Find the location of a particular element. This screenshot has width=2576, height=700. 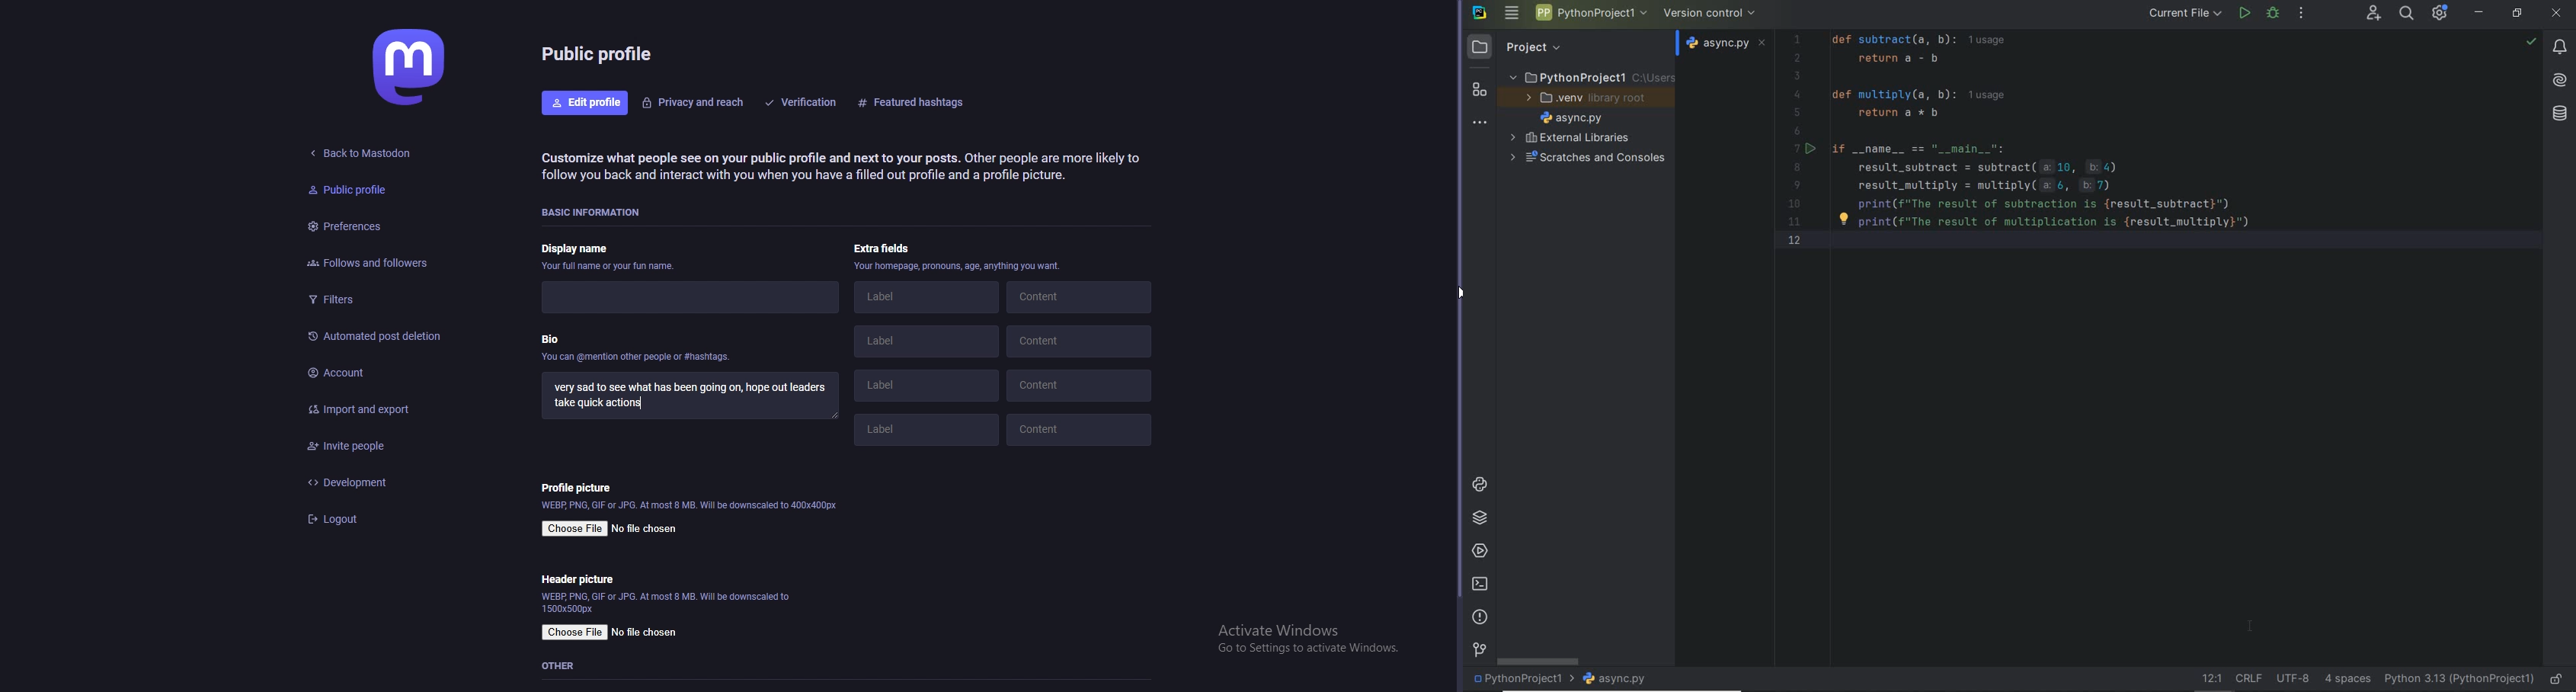

AI Assistant is located at coordinates (2561, 82).